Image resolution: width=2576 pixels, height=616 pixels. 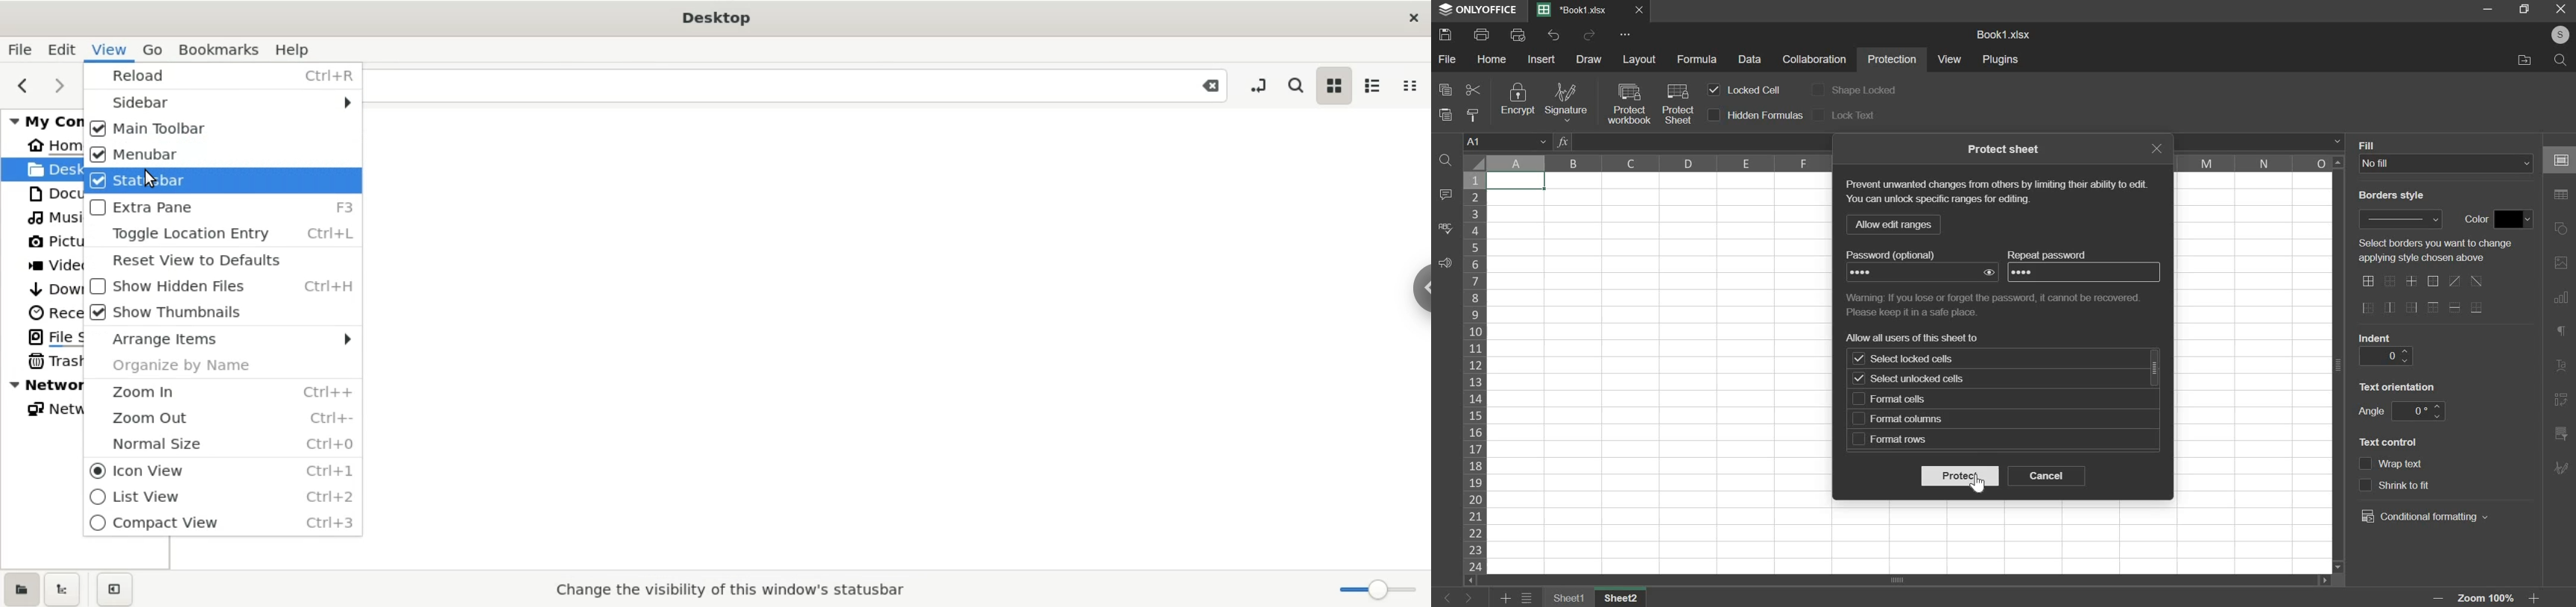 I want to click on checkbox, so click(x=1859, y=378).